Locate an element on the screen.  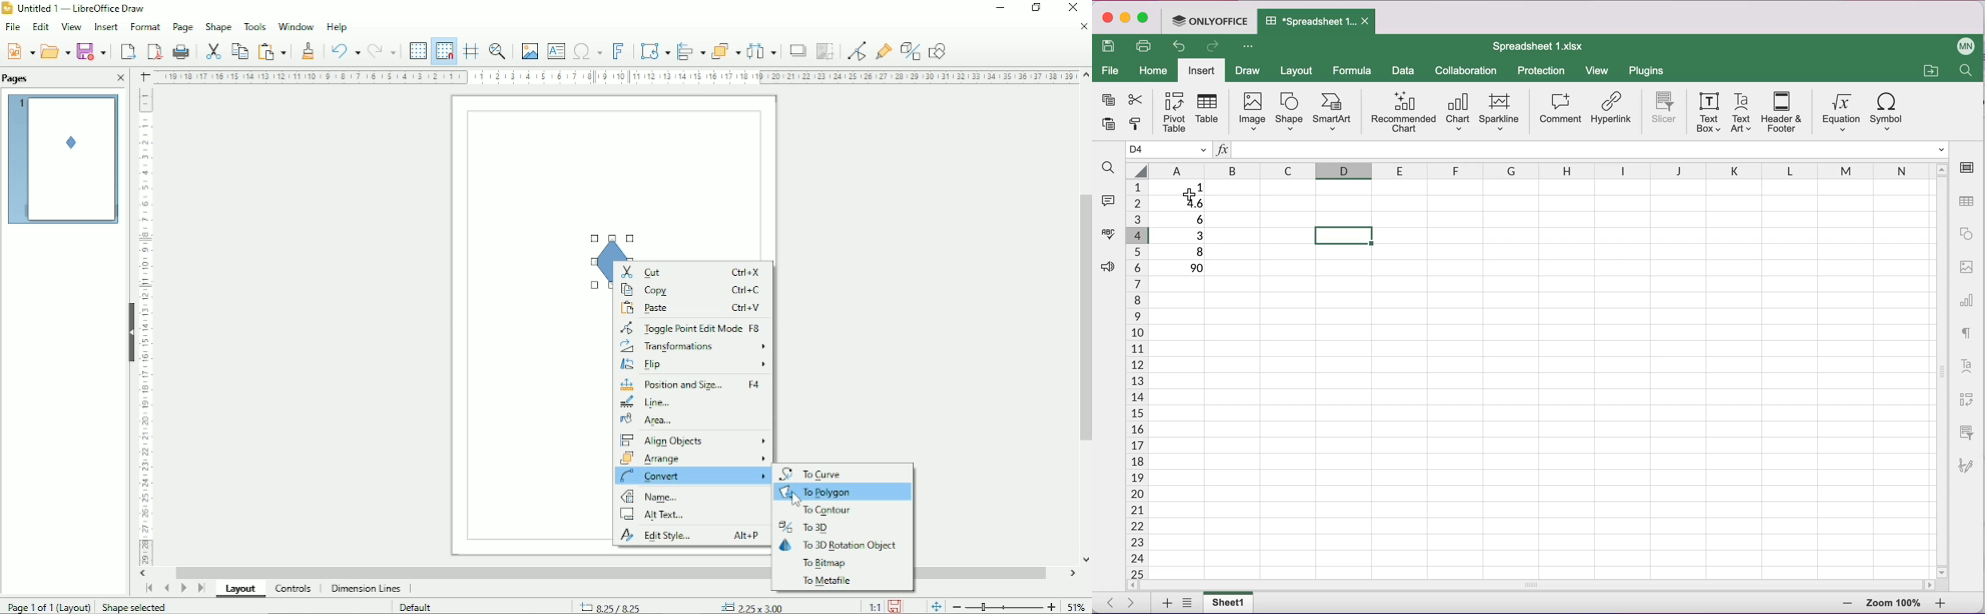
zoom out is located at coordinates (1843, 602).